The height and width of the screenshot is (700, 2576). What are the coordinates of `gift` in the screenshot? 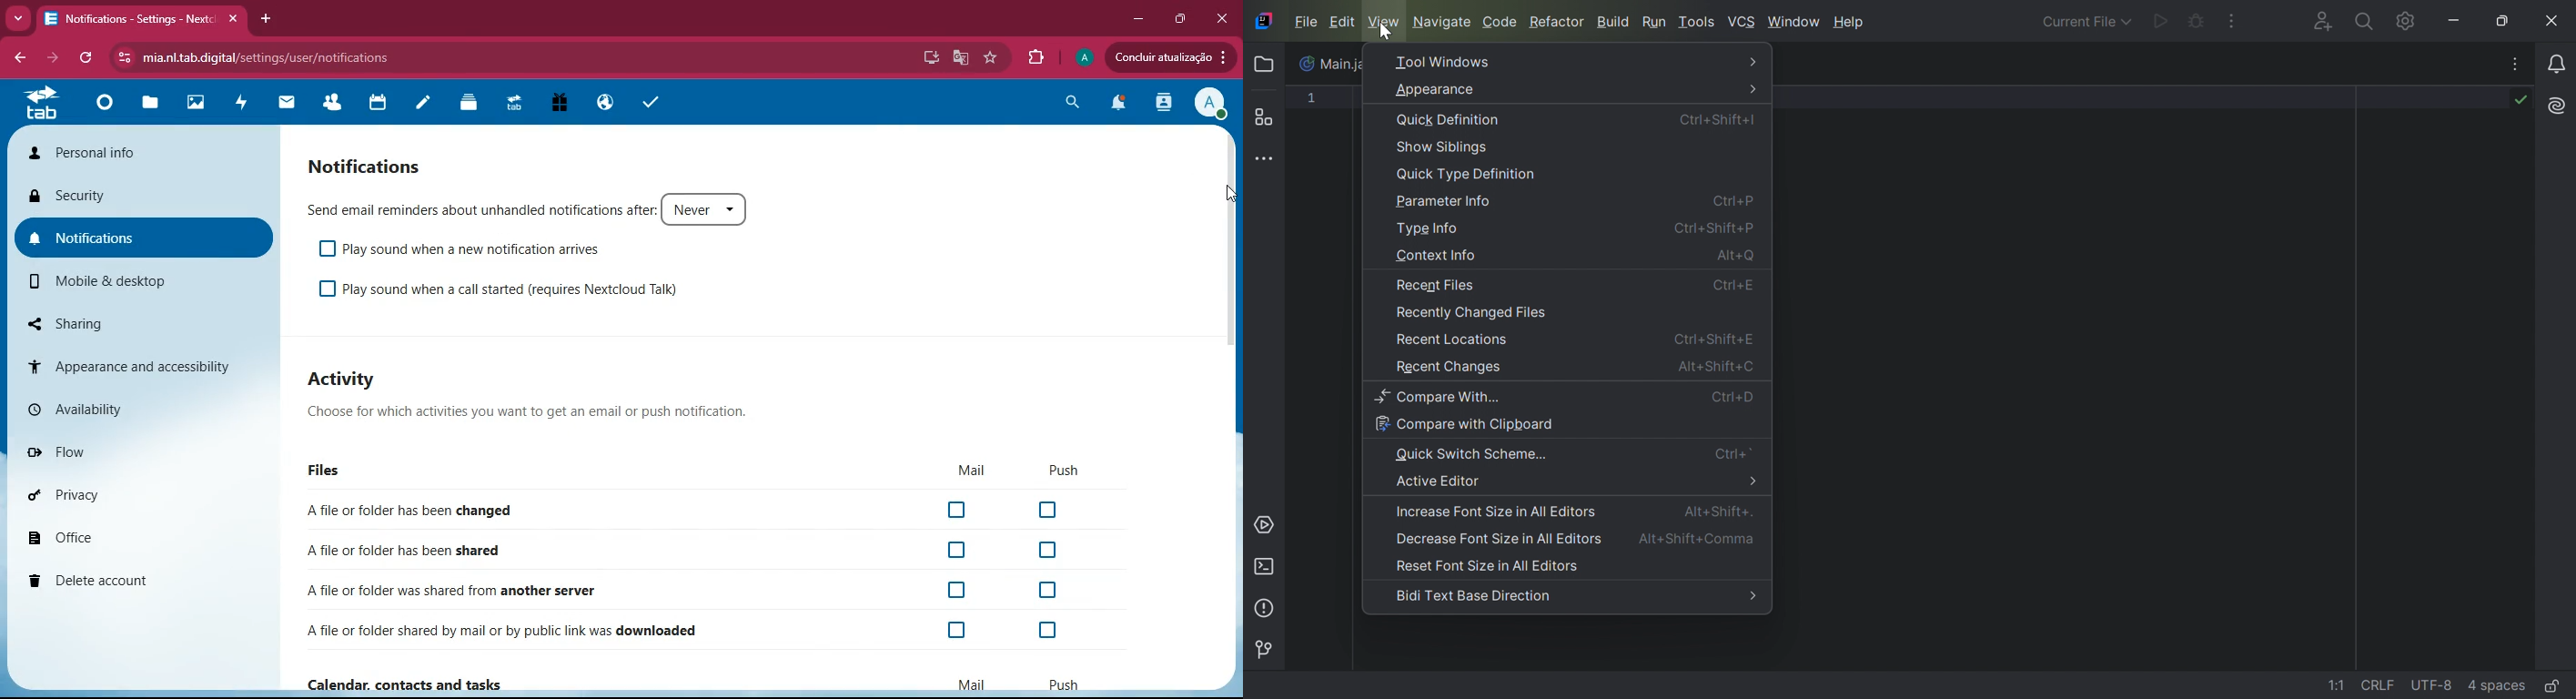 It's located at (561, 104).